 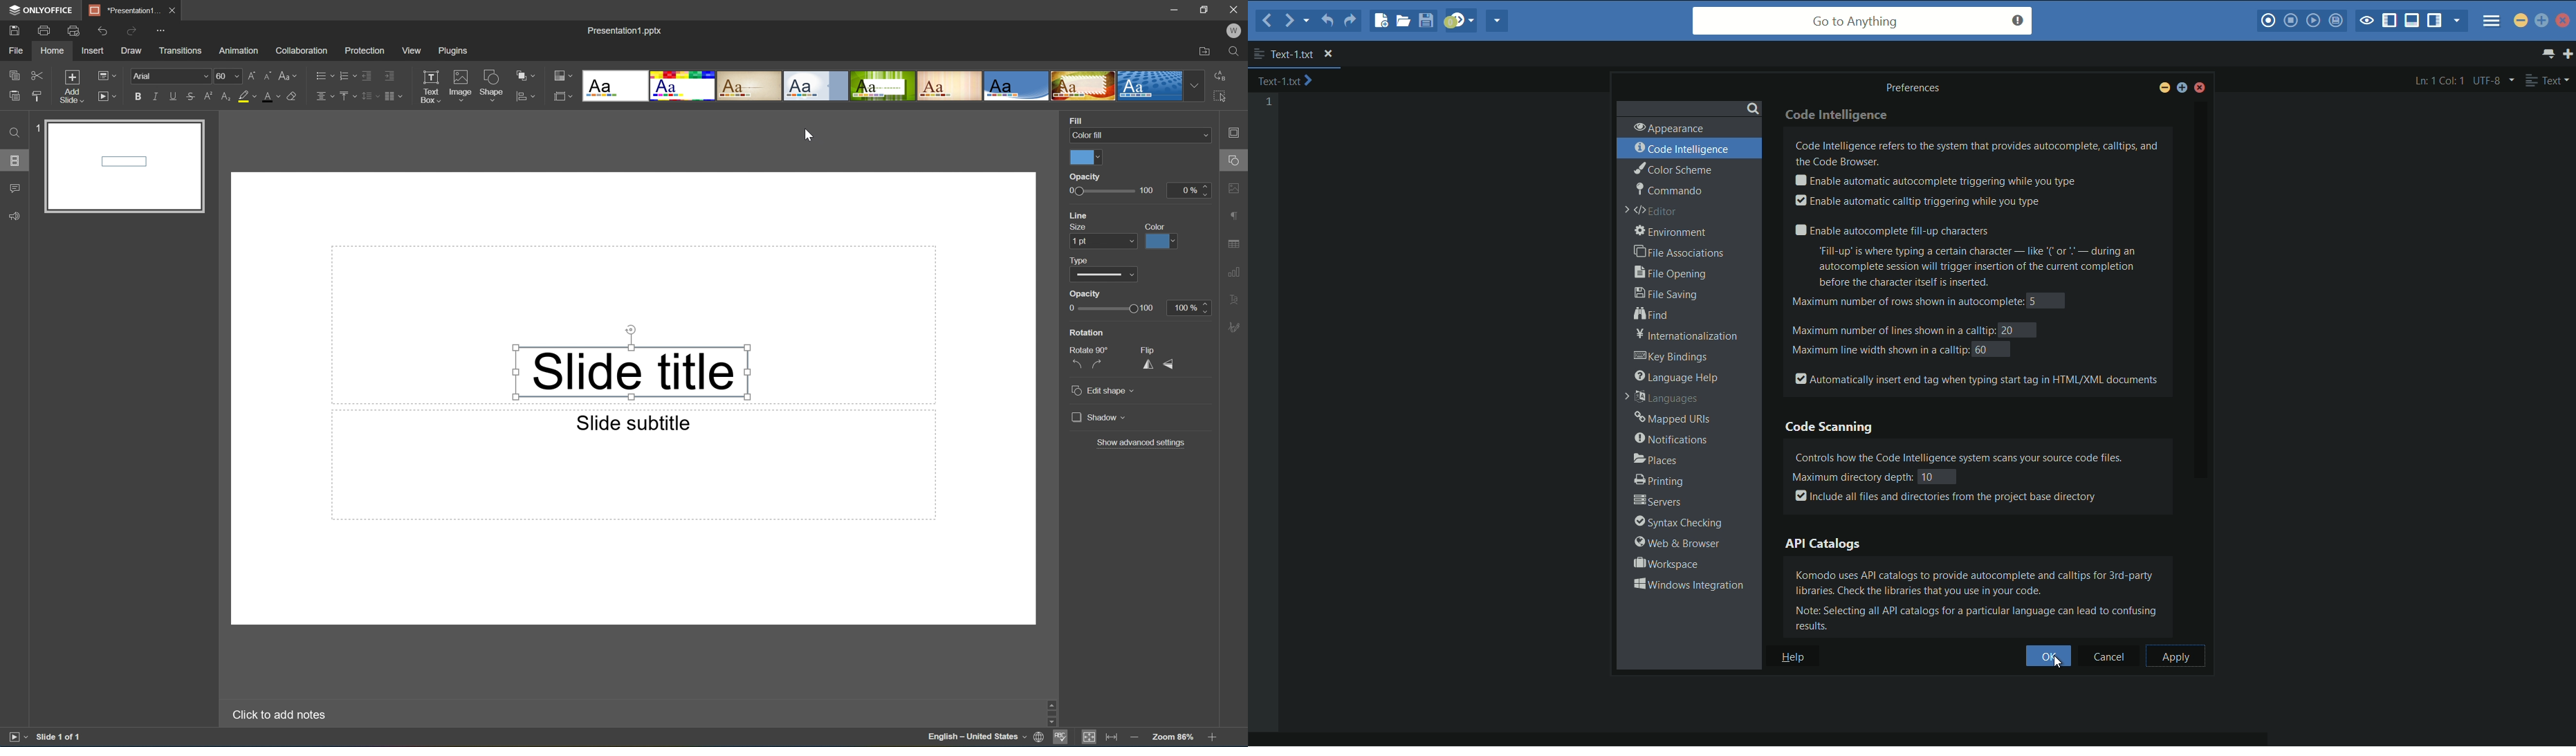 I want to click on printing, so click(x=1657, y=481).